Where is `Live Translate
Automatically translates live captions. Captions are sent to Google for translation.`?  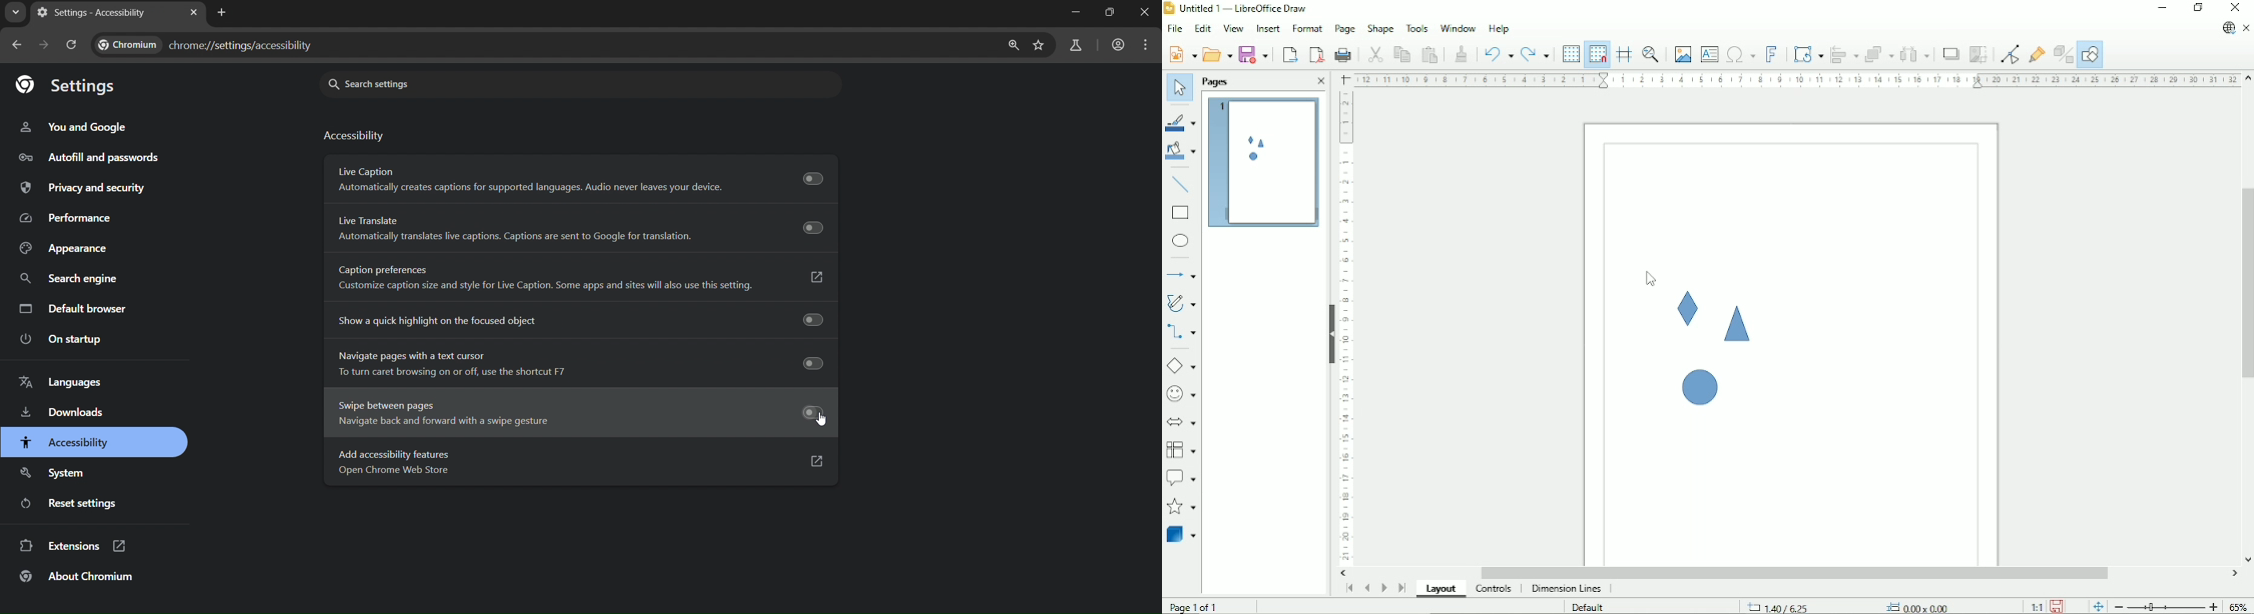 Live Translate
Automatically translates live captions. Captions are sent to Google for translation. is located at coordinates (583, 228).